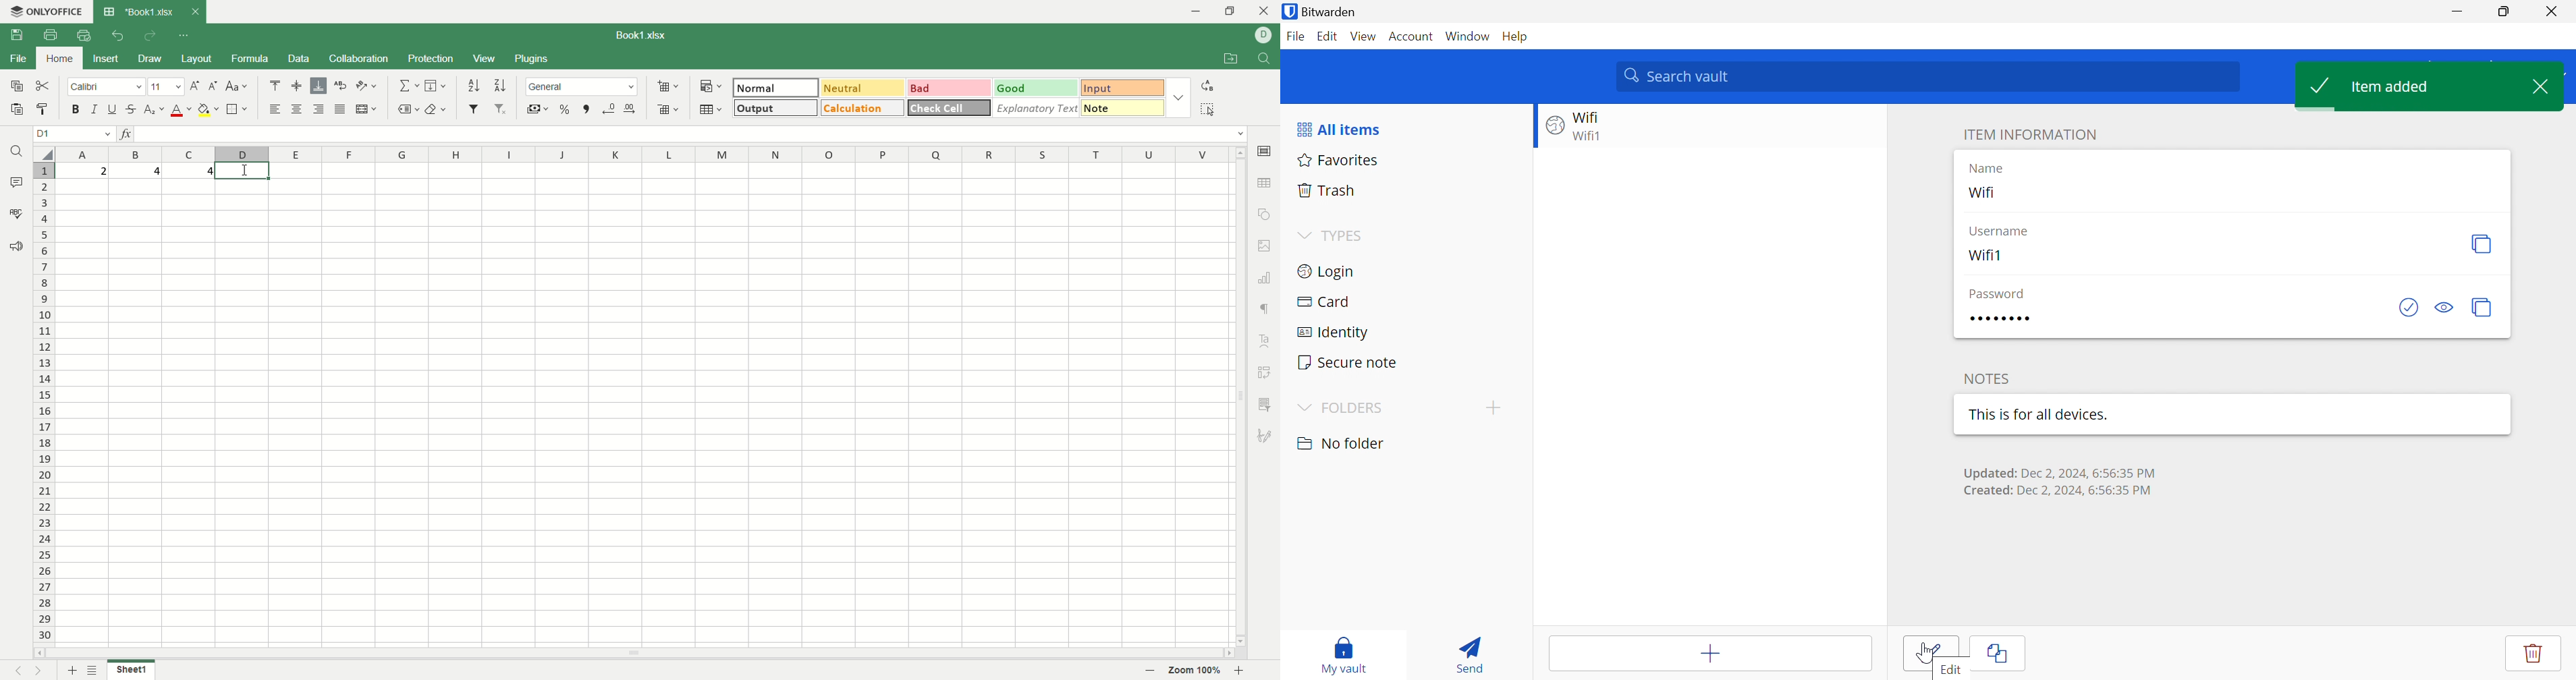 Image resolution: width=2576 pixels, height=700 pixels. Describe the element at coordinates (1265, 407) in the screenshot. I see `slice settings` at that location.